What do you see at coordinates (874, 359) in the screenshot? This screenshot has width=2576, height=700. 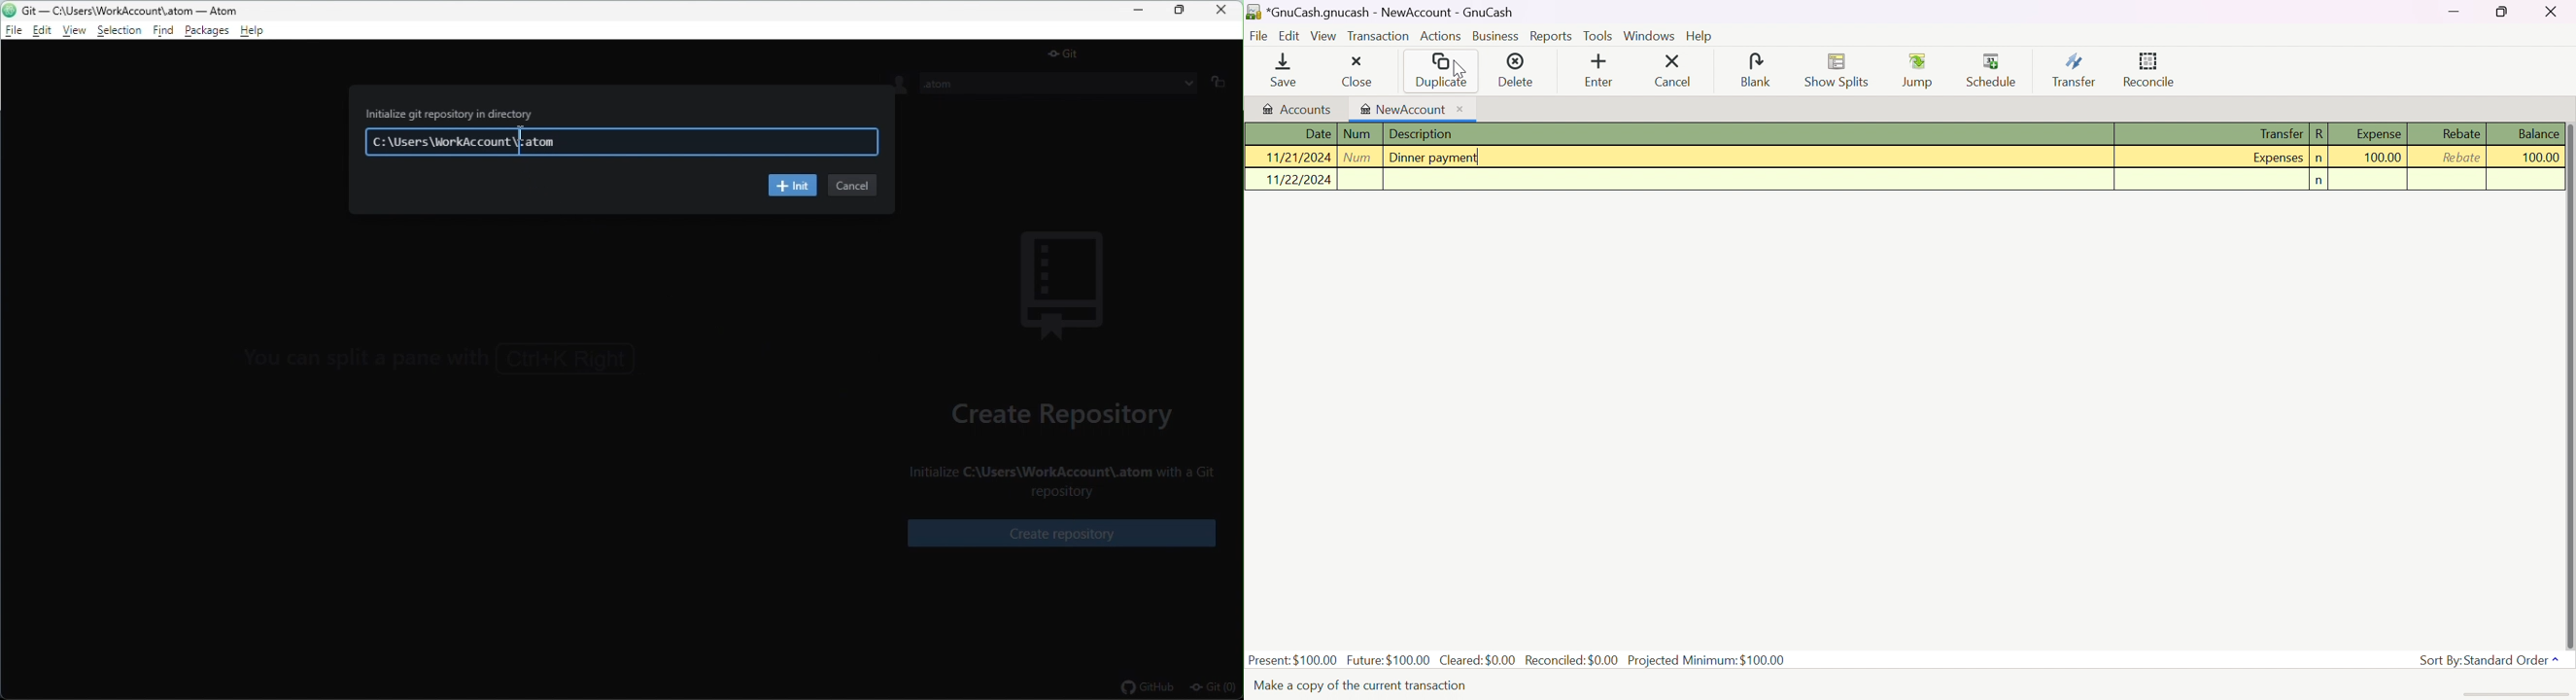 I see `>` at bounding box center [874, 359].